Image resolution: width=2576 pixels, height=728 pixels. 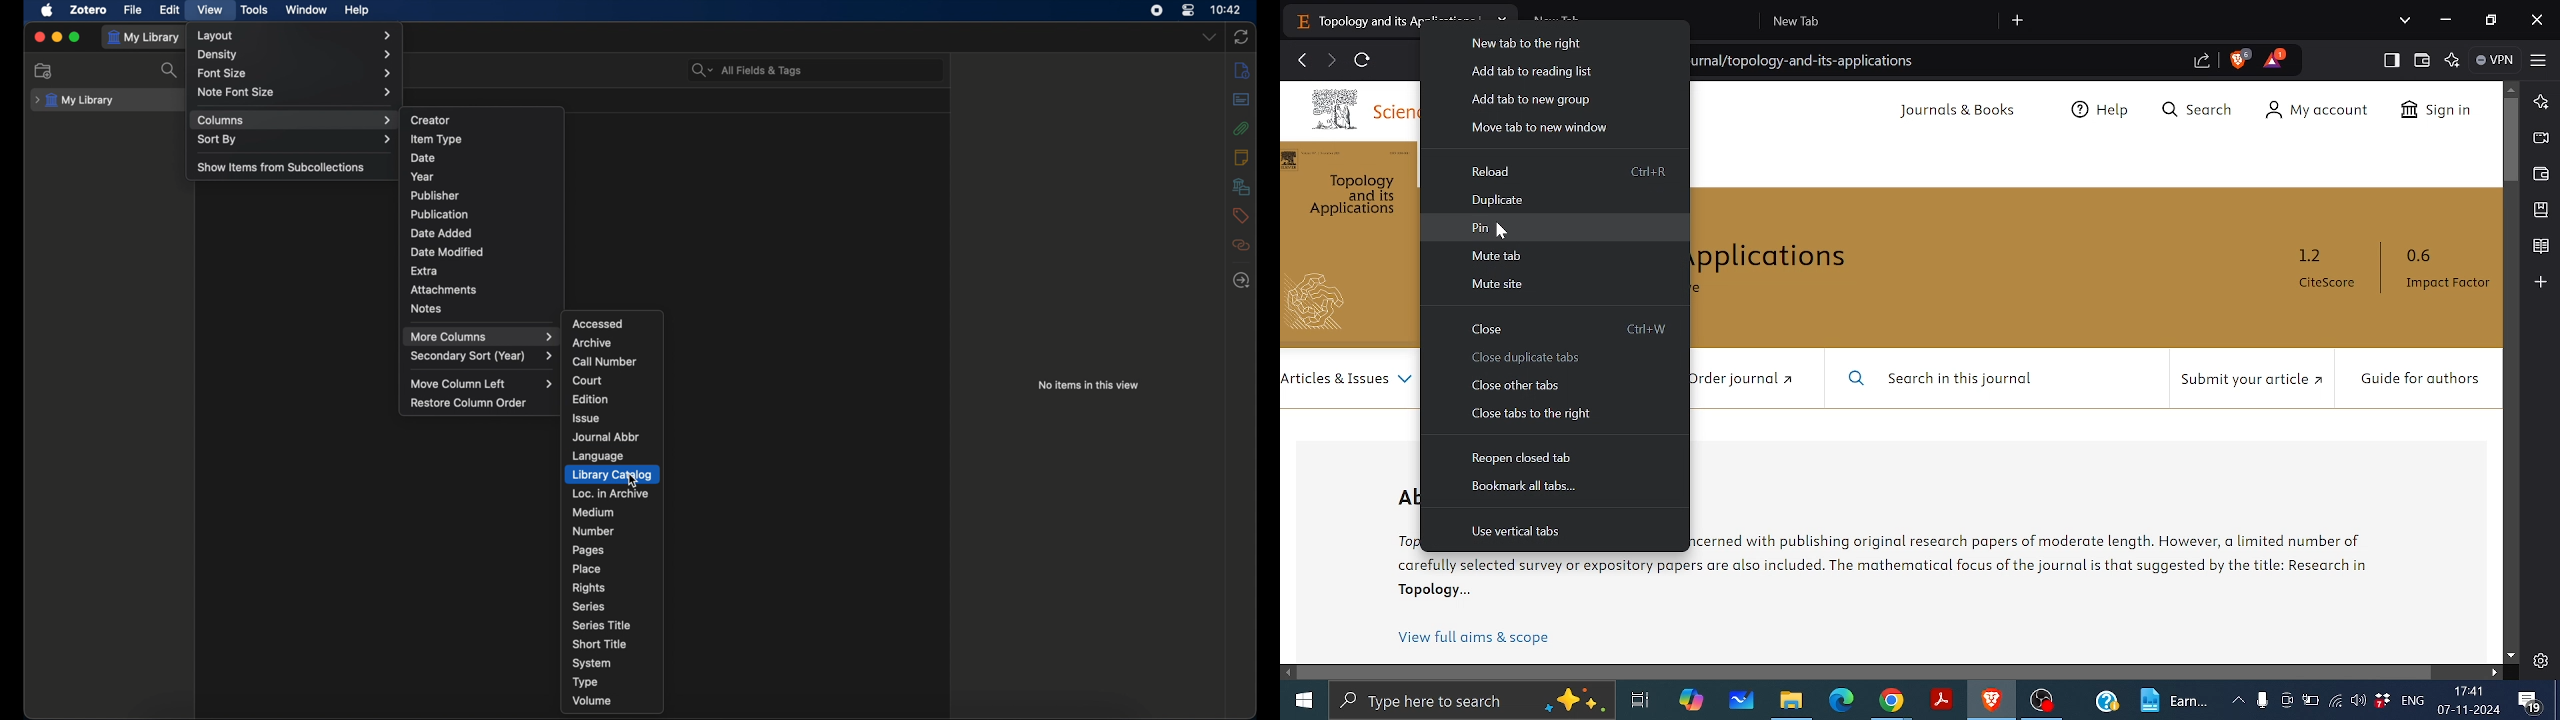 I want to click on layout, so click(x=295, y=35).